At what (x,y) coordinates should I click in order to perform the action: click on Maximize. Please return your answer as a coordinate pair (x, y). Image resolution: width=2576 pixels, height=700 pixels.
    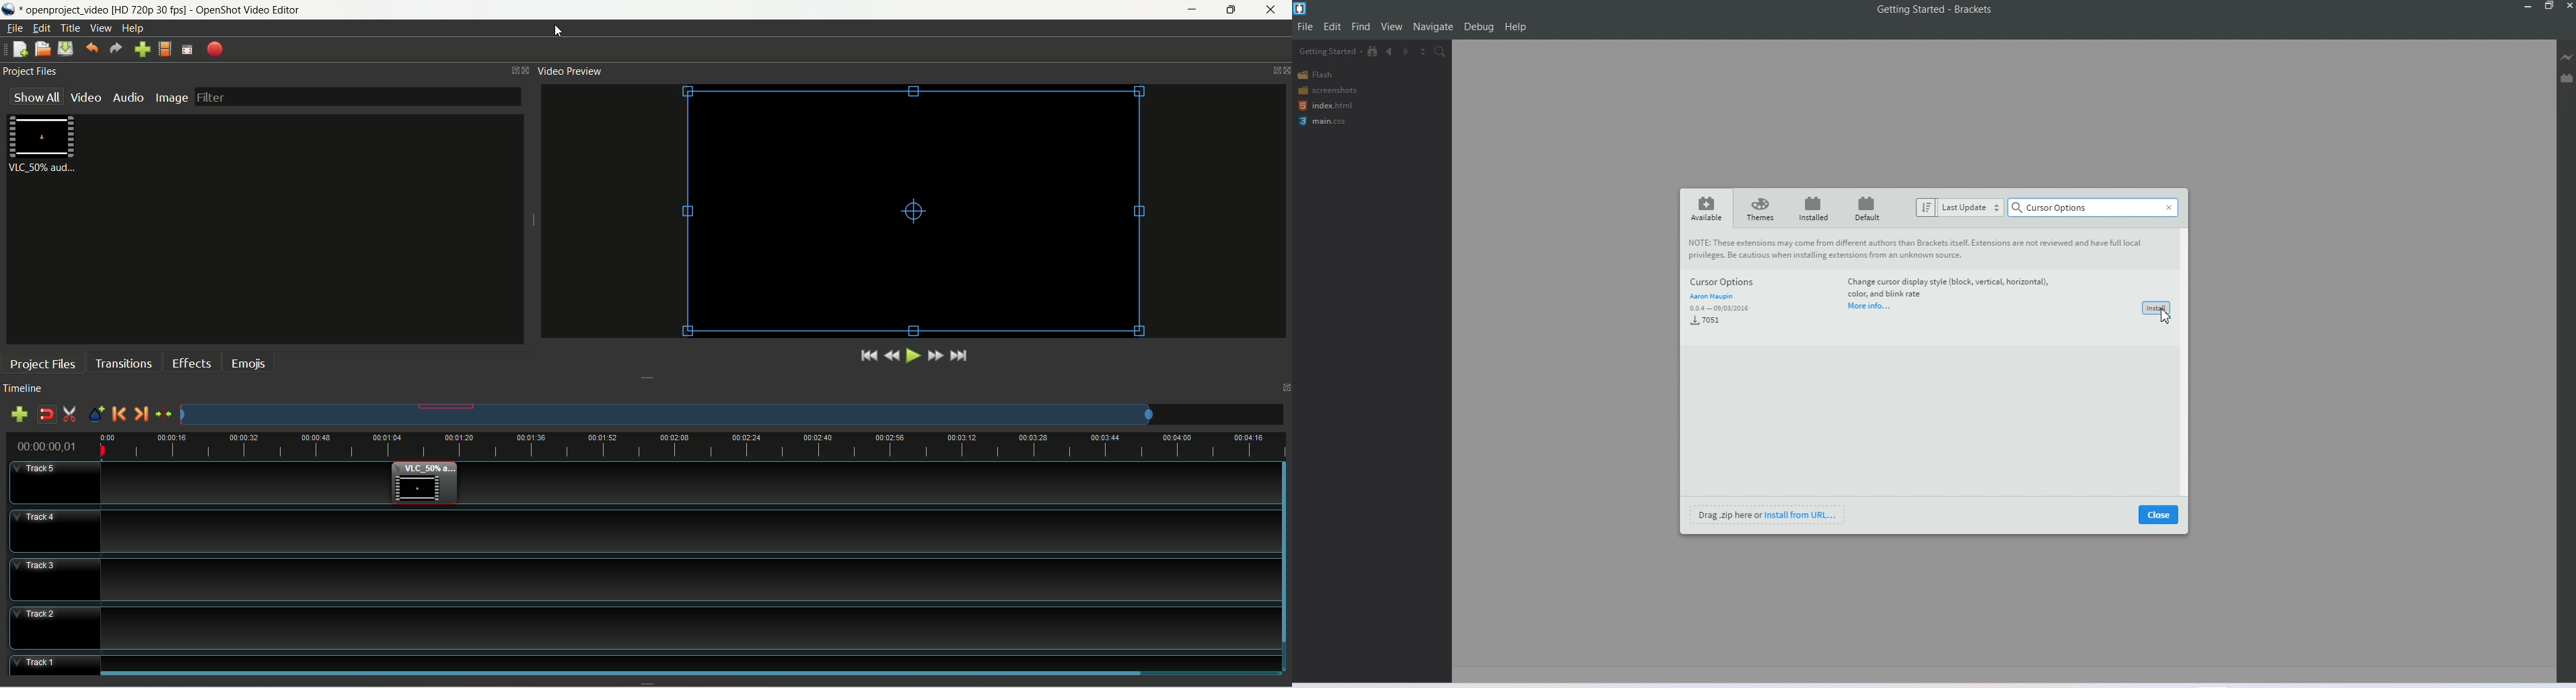
    Looking at the image, I should click on (2550, 6).